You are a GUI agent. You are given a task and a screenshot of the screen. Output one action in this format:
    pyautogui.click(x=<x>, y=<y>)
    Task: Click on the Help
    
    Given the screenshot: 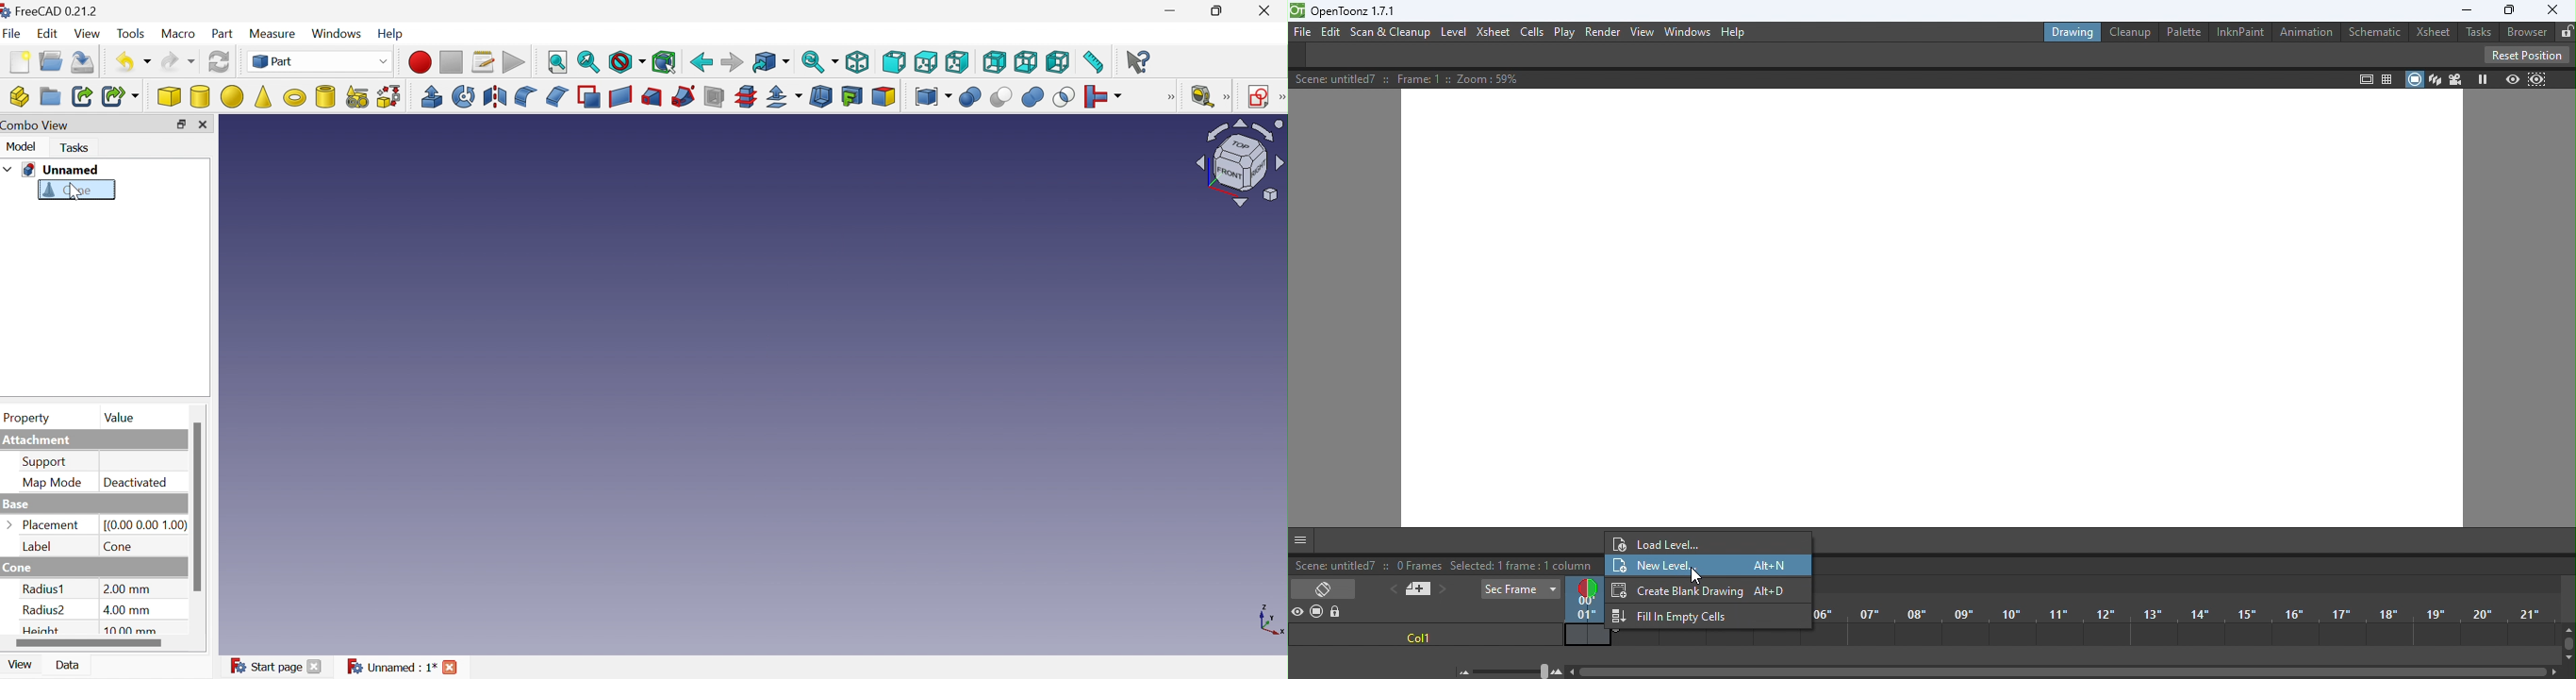 What is the action you would take?
    pyautogui.click(x=1738, y=34)
    